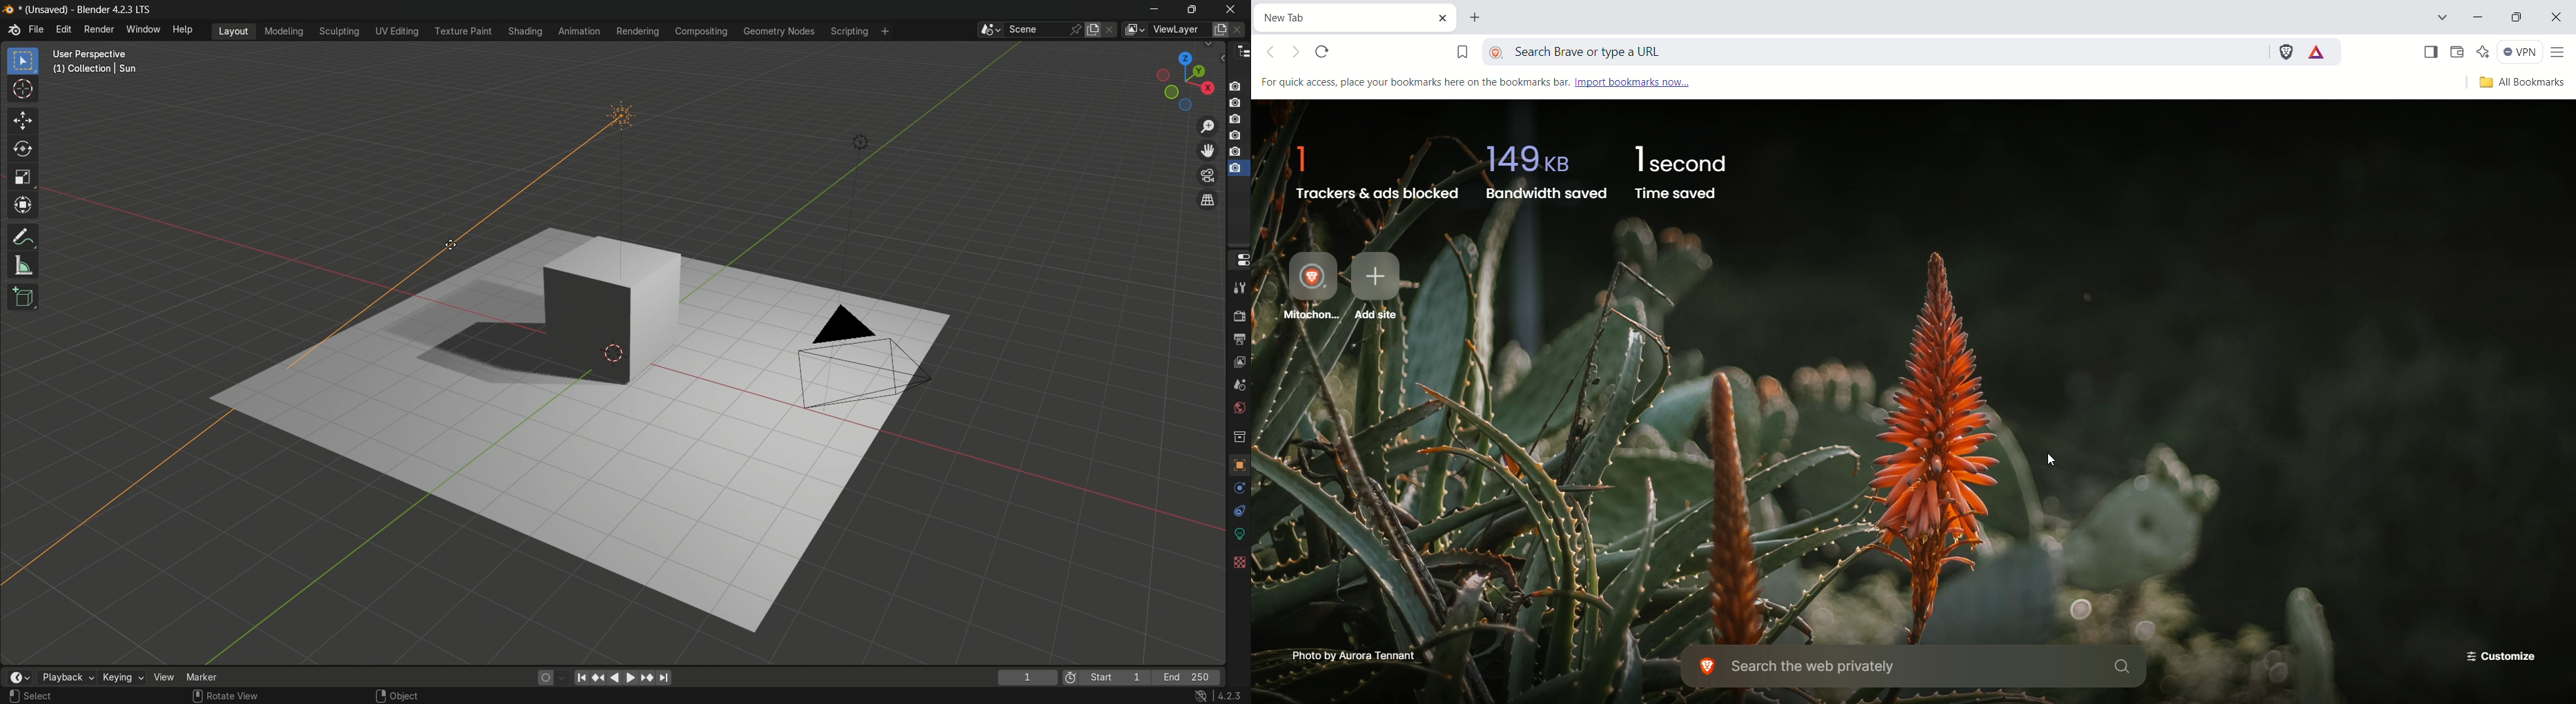 Image resolution: width=2576 pixels, height=728 pixels. Describe the element at coordinates (861, 355) in the screenshot. I see `camera` at that location.